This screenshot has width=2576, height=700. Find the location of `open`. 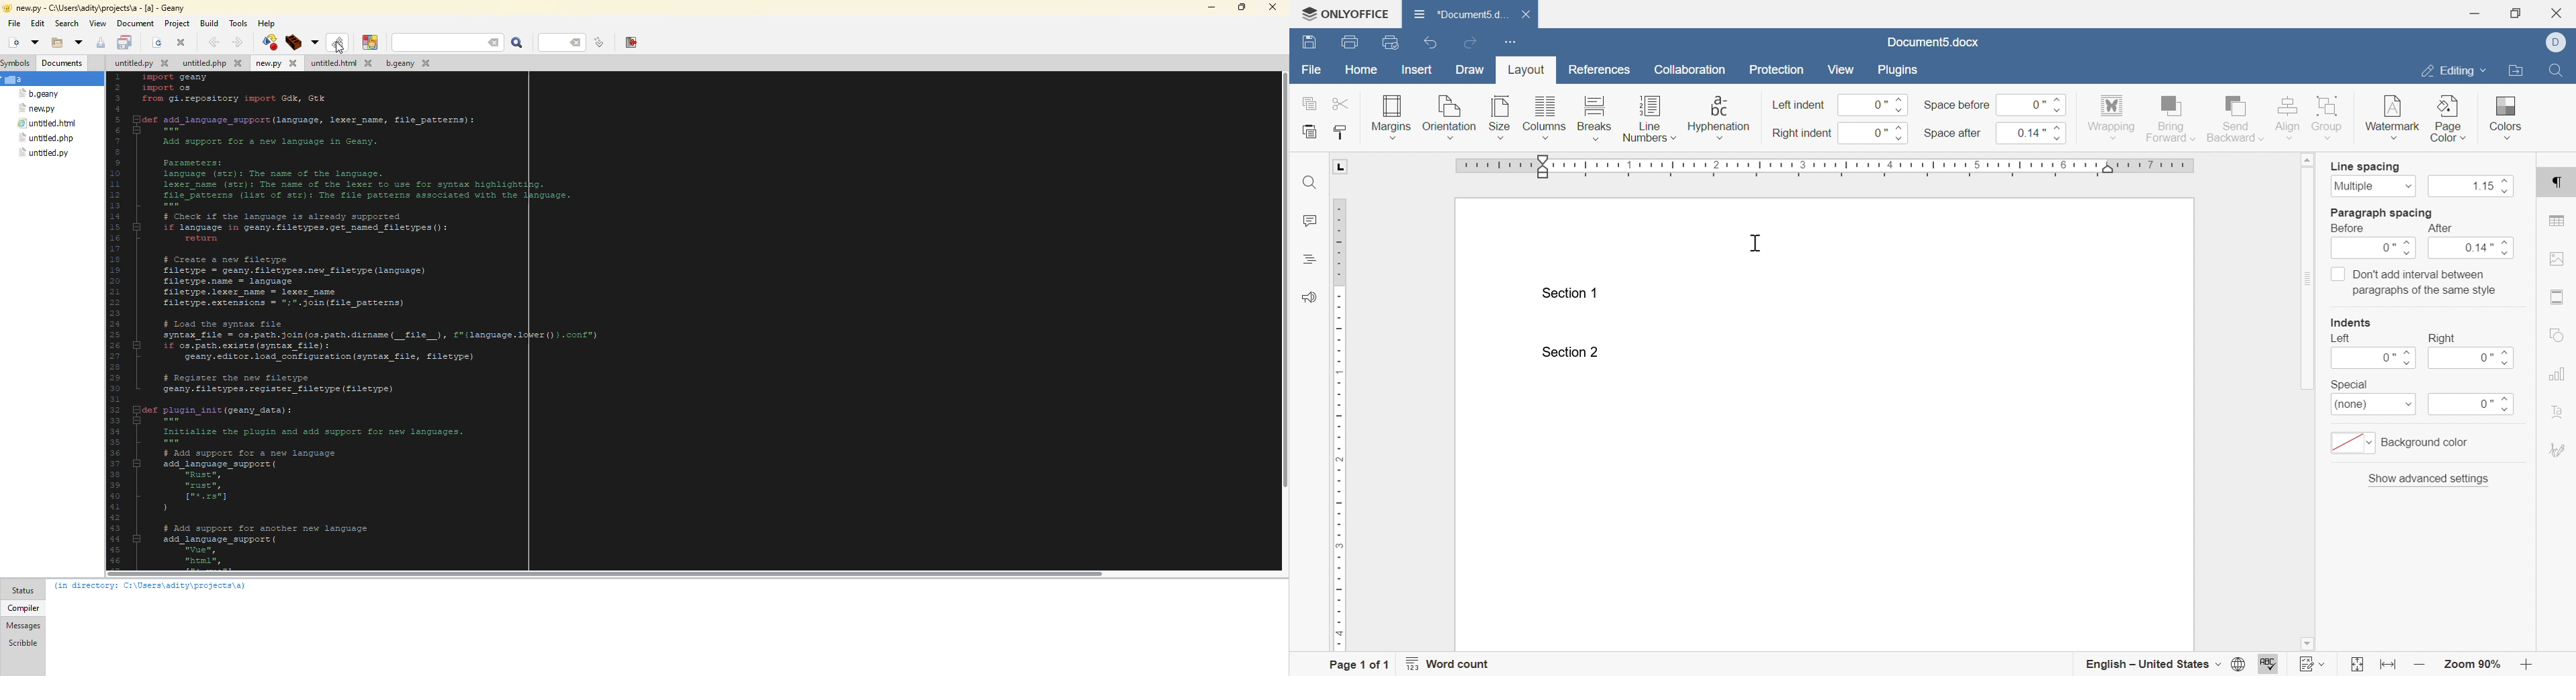

open is located at coordinates (54, 44).